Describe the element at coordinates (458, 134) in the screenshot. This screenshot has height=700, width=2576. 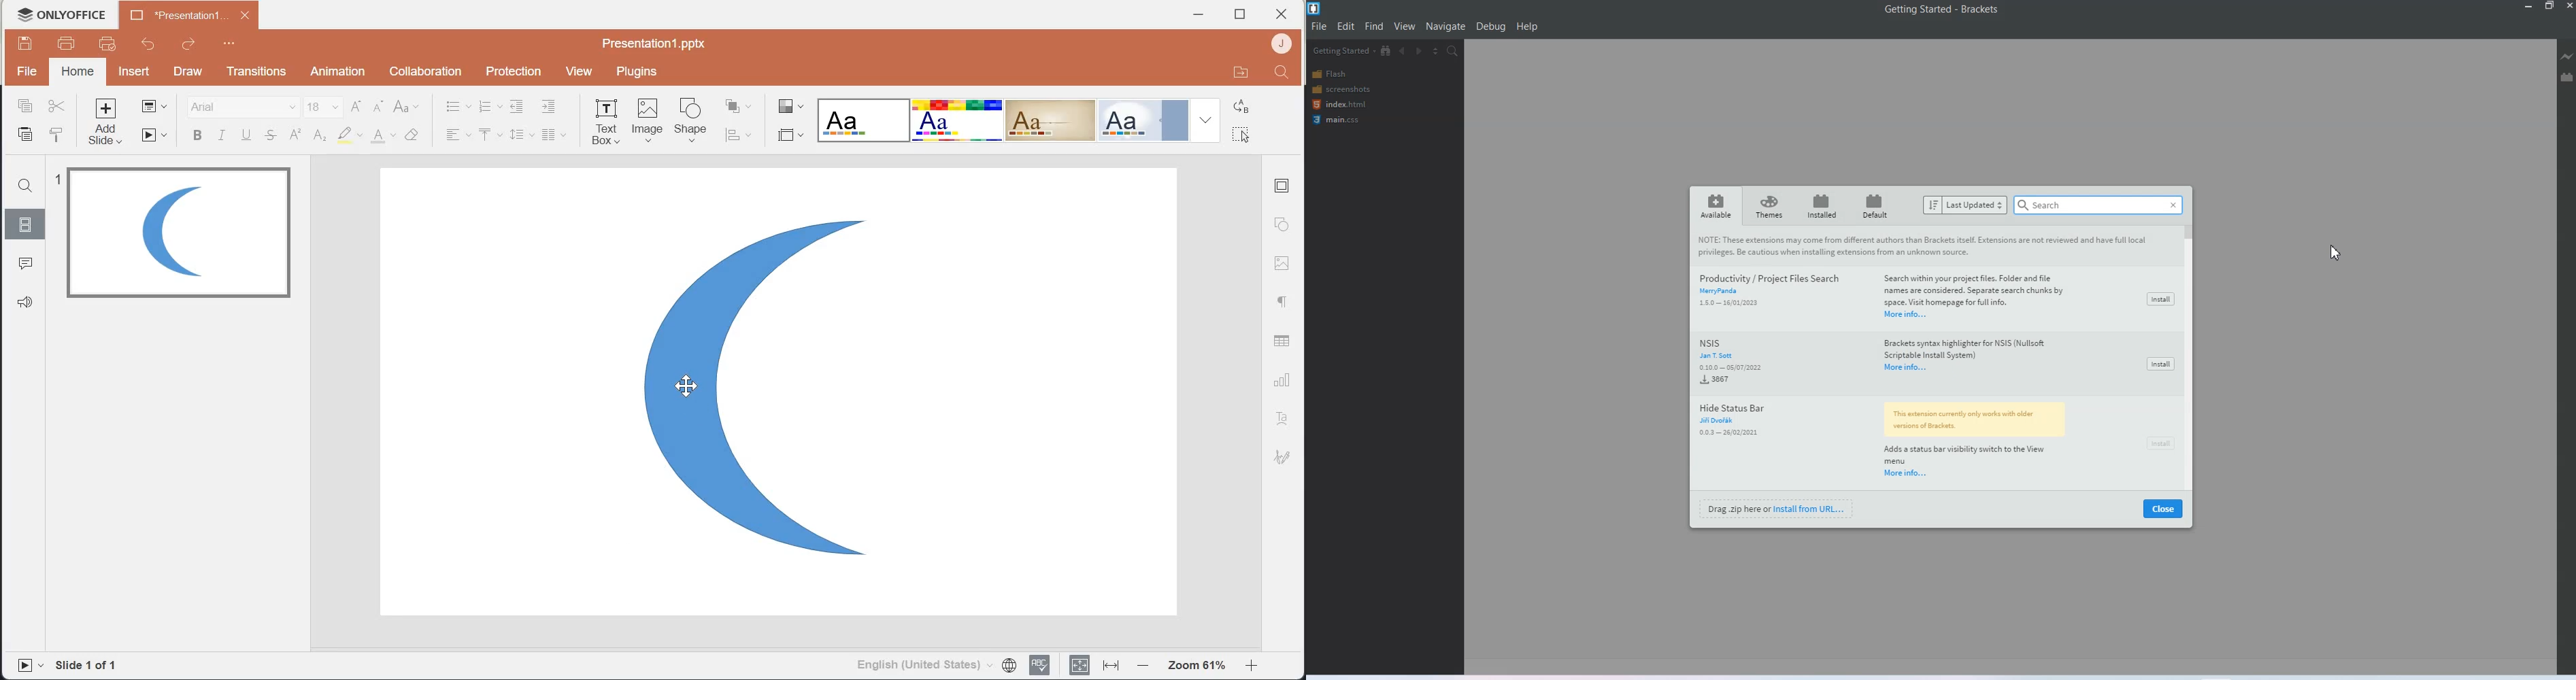
I see `Horizontal Align` at that location.